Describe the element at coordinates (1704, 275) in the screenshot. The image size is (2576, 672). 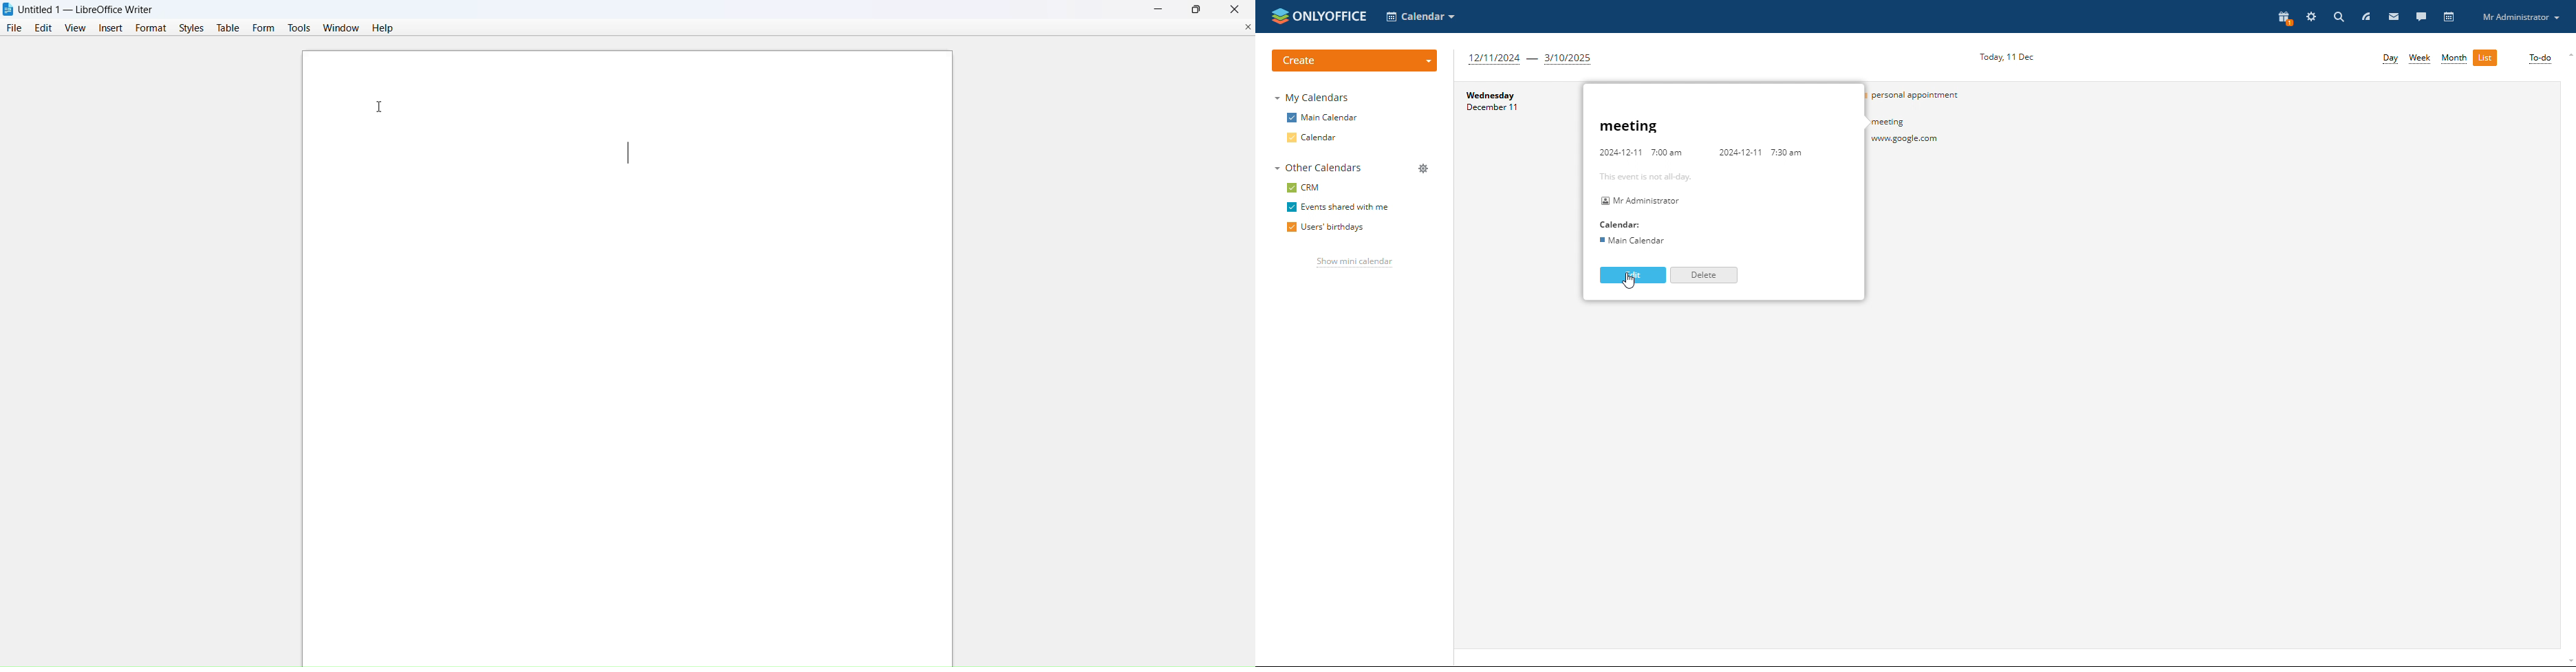
I see `delete` at that location.